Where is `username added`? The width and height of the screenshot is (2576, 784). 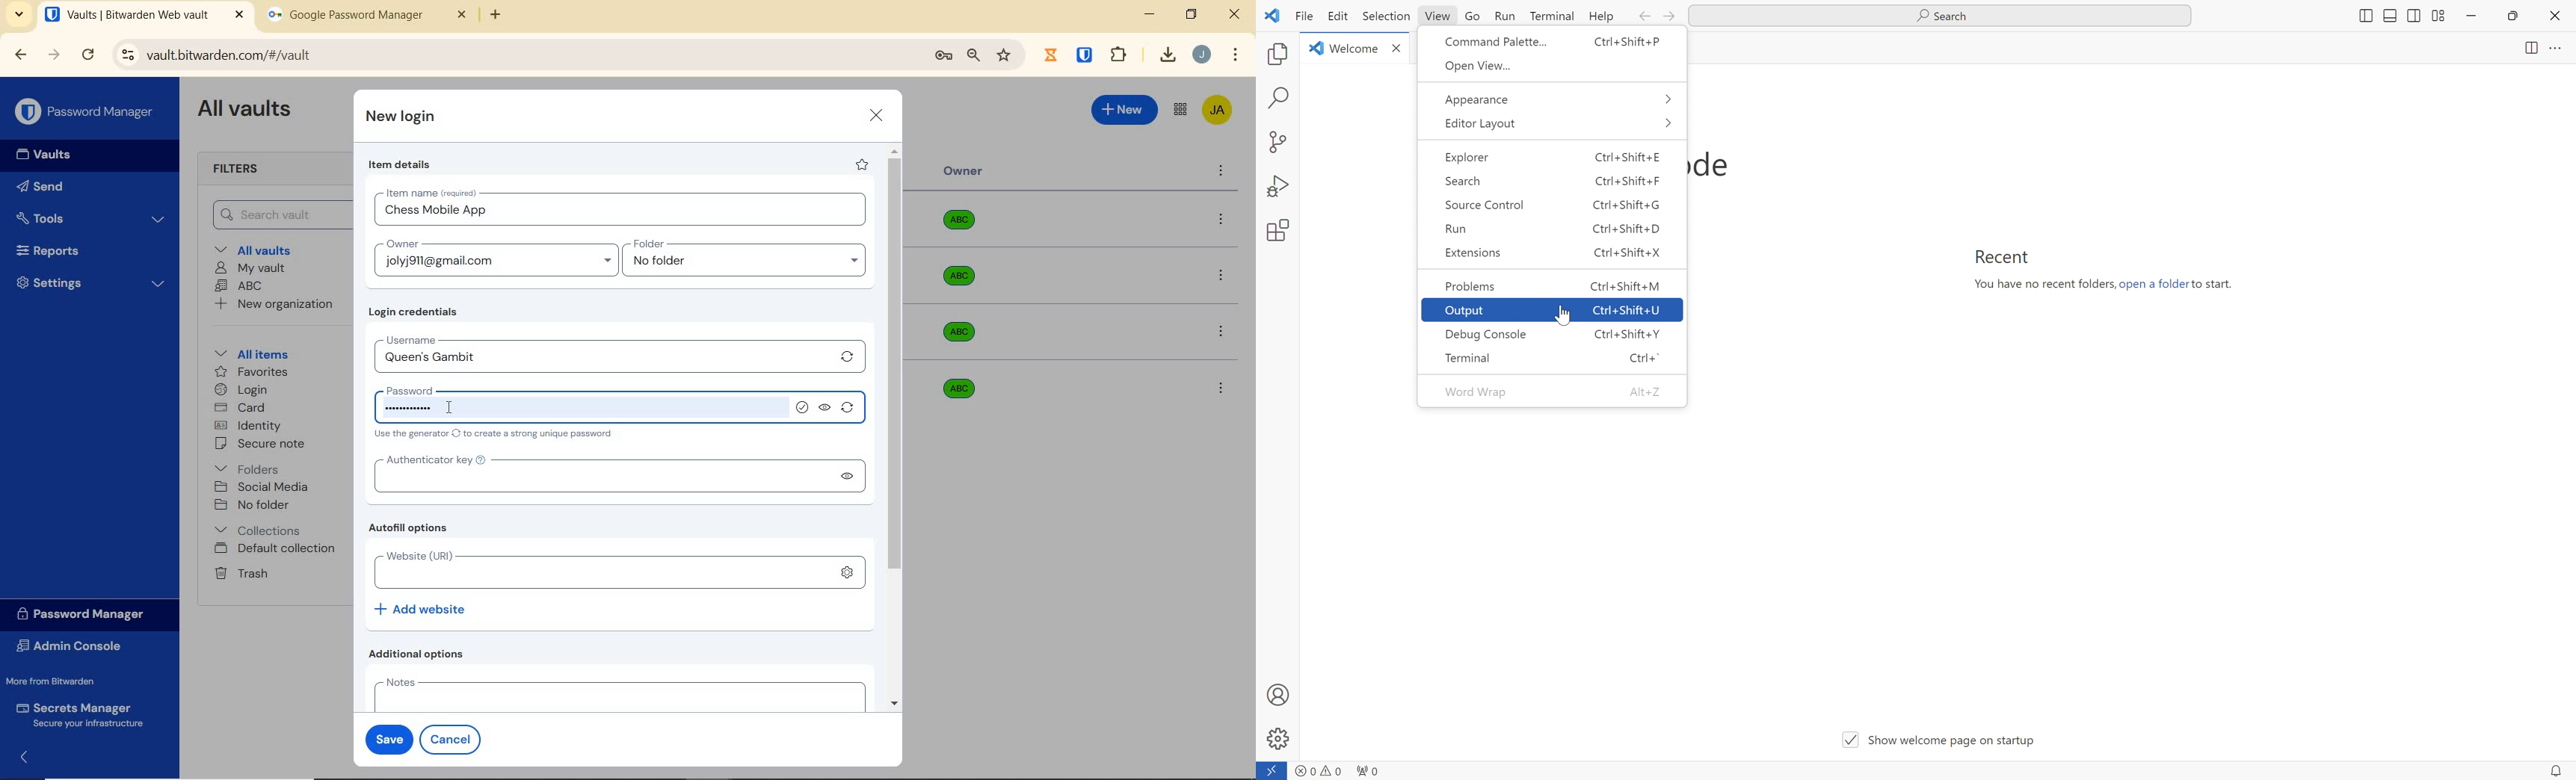 username added is located at coordinates (603, 358).